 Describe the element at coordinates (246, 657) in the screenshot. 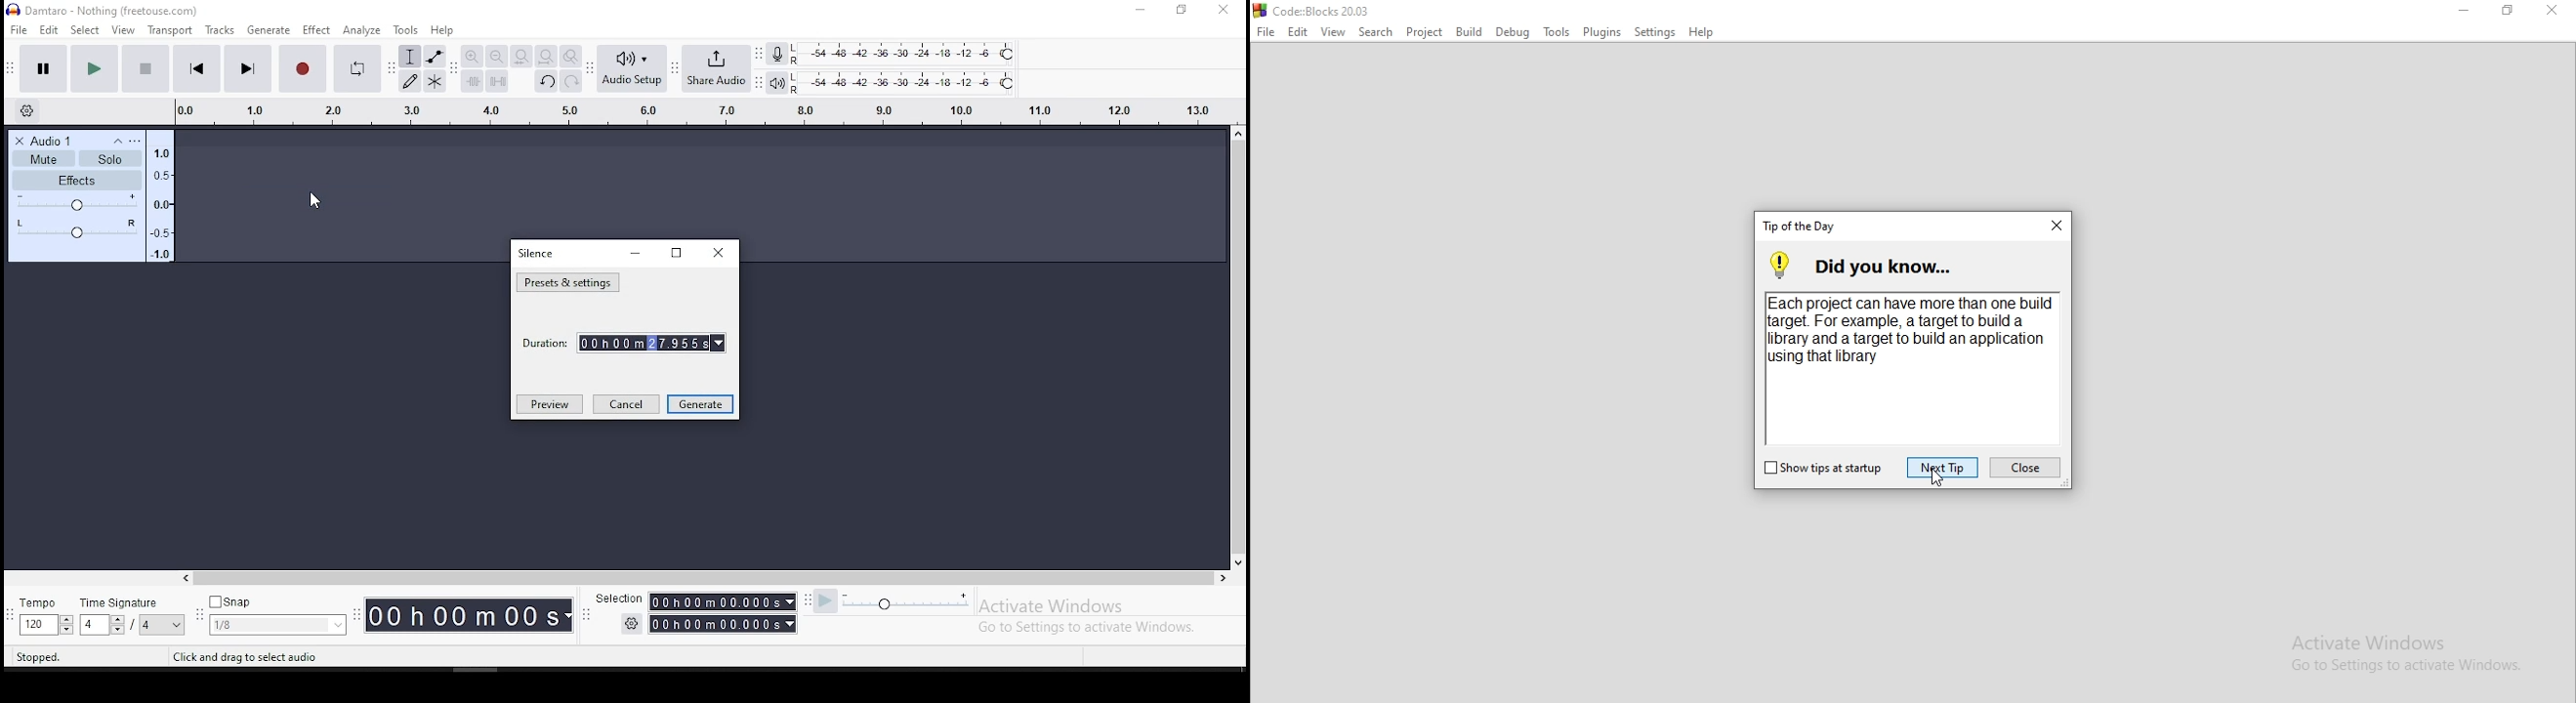

I see `click and drag to select audio` at that location.